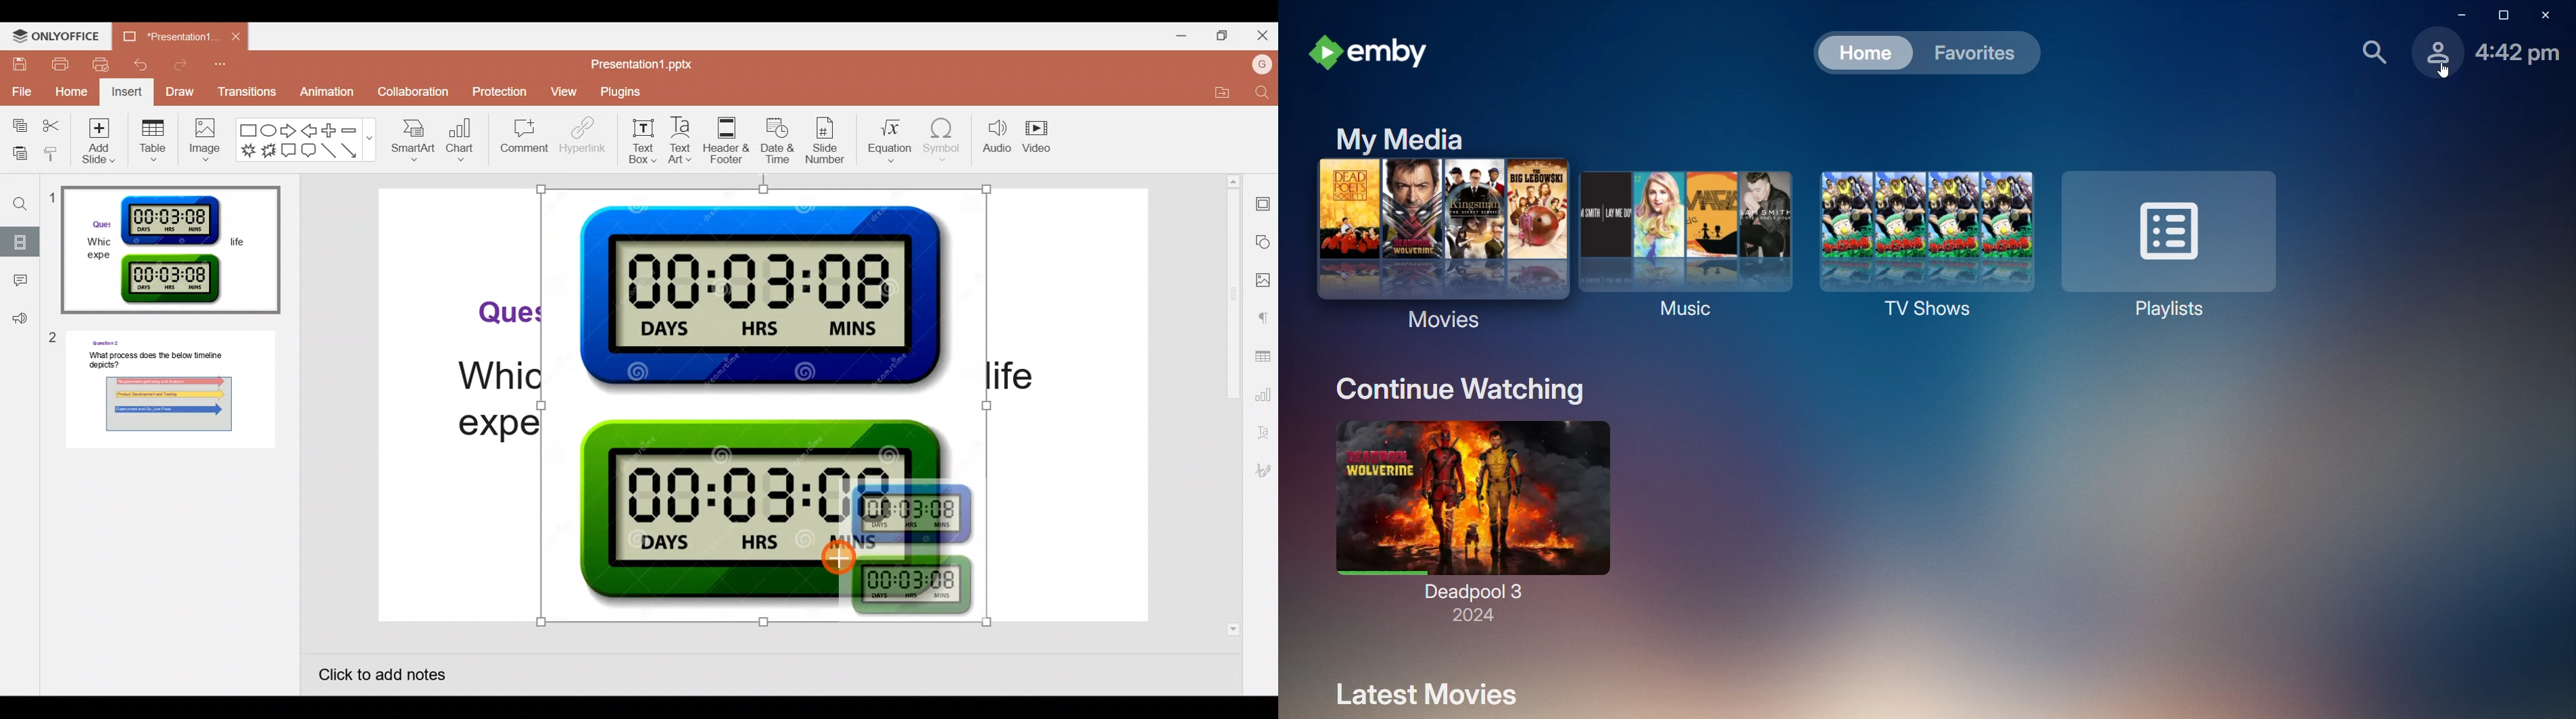 The width and height of the screenshot is (2576, 728). I want to click on Equation, so click(891, 140).